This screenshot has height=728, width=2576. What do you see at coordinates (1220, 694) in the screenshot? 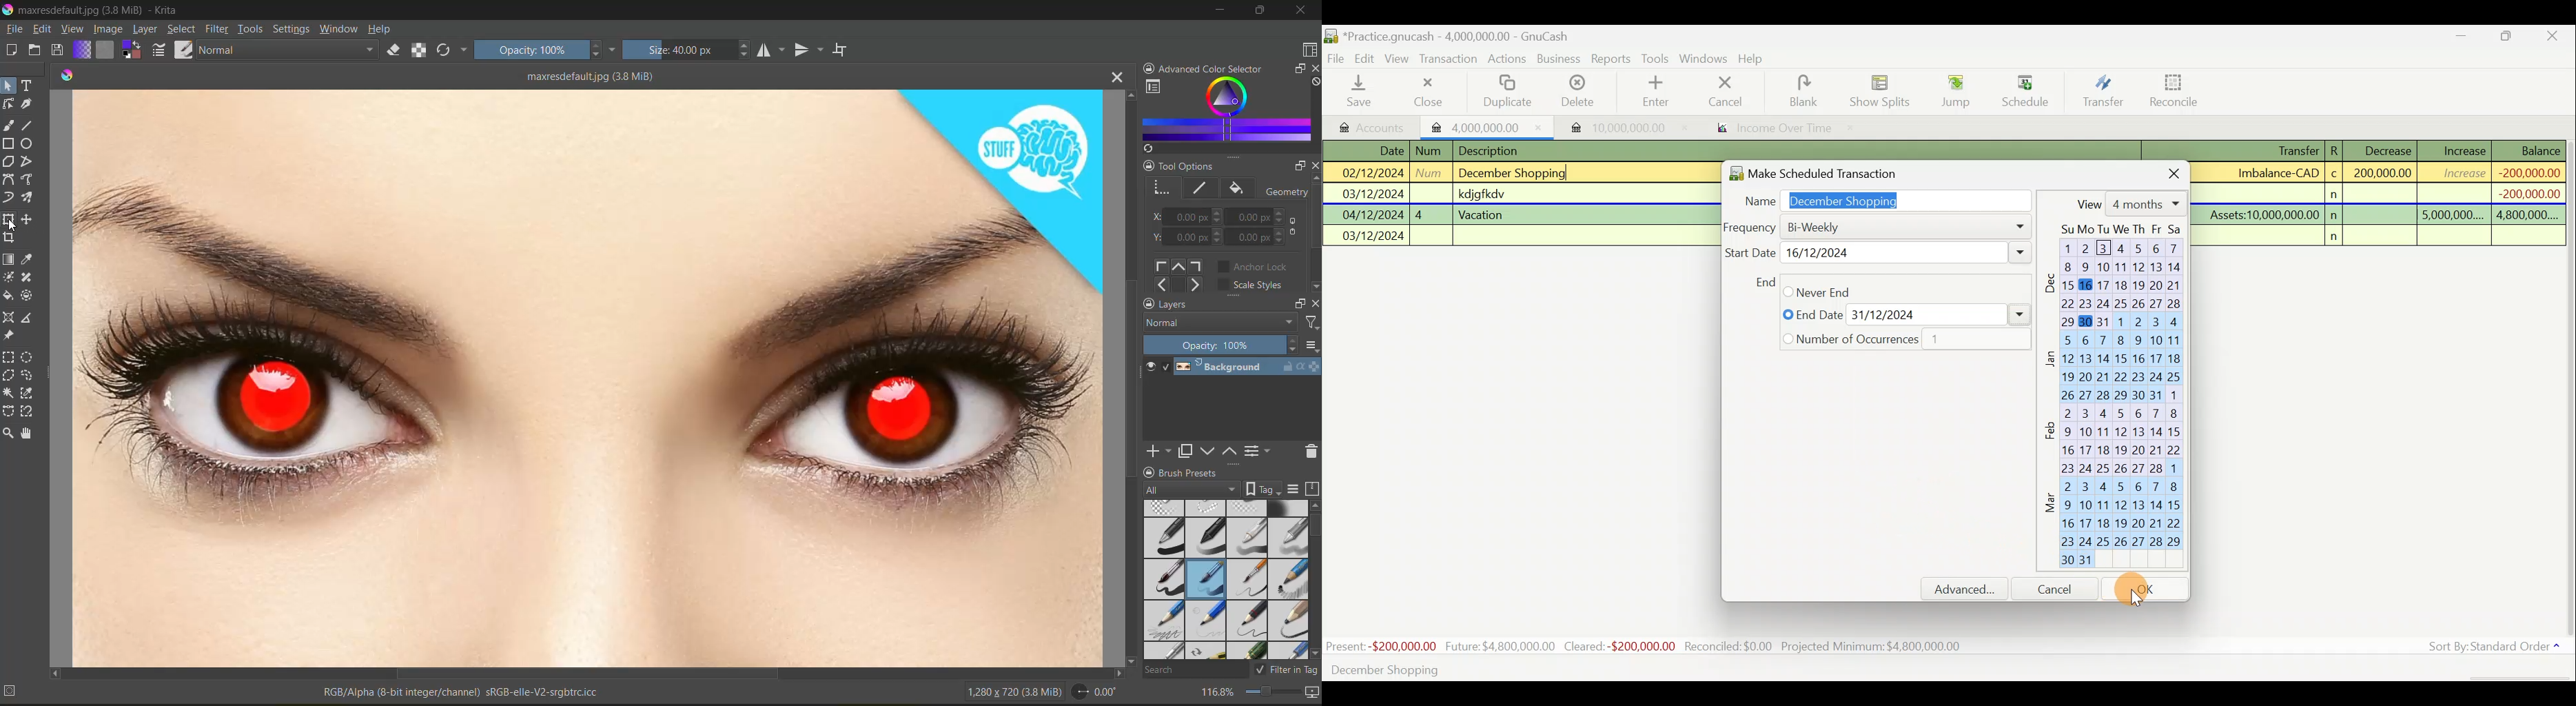
I see `zoom factor` at bounding box center [1220, 694].